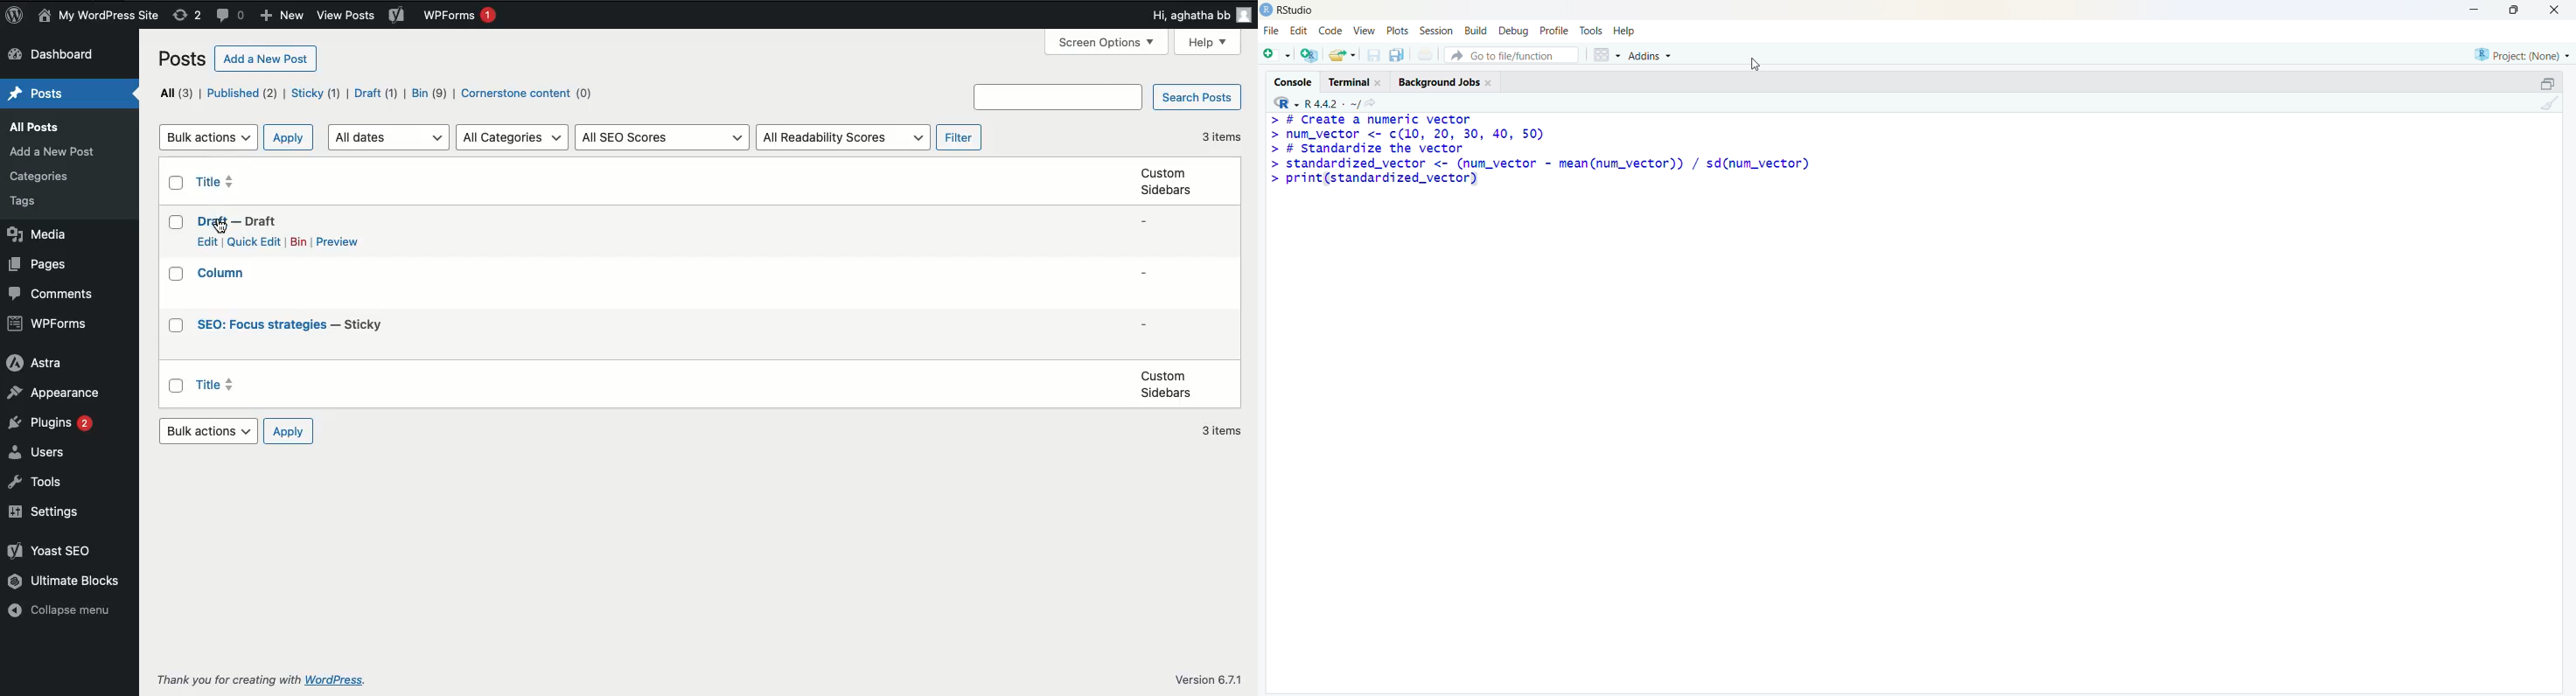  I want to click on Sticky, so click(318, 93).